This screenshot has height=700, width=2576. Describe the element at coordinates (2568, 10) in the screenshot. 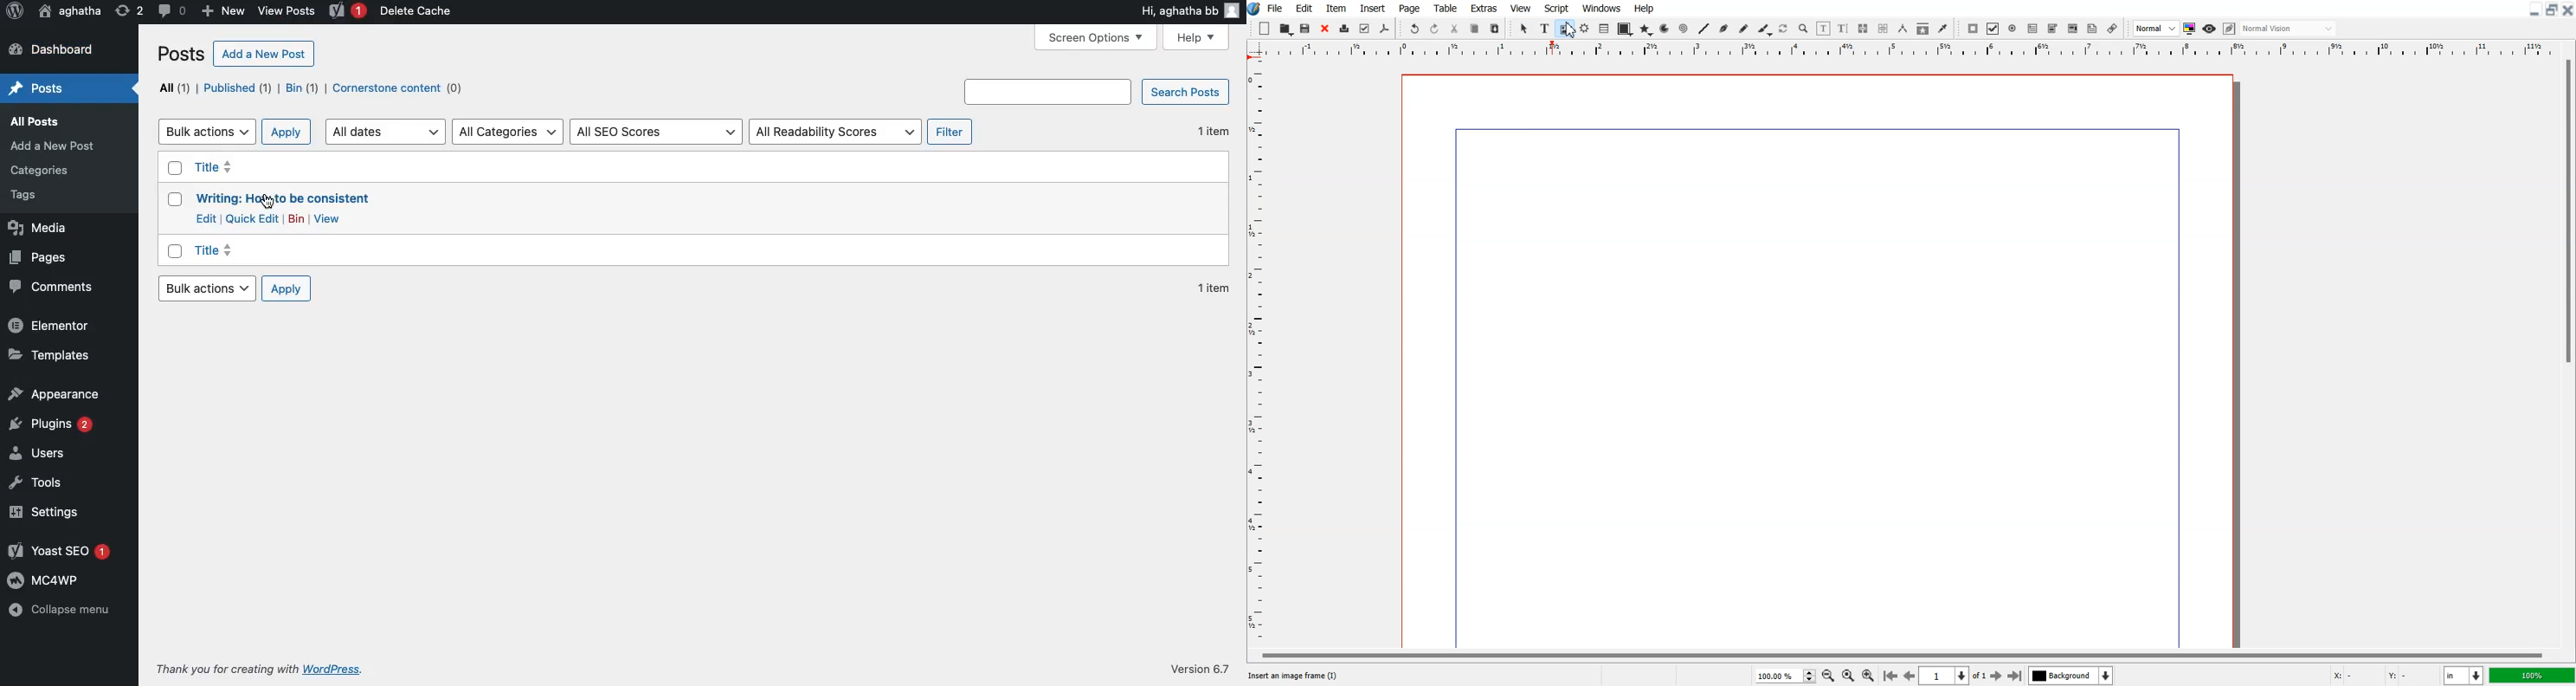

I see `Close` at that location.